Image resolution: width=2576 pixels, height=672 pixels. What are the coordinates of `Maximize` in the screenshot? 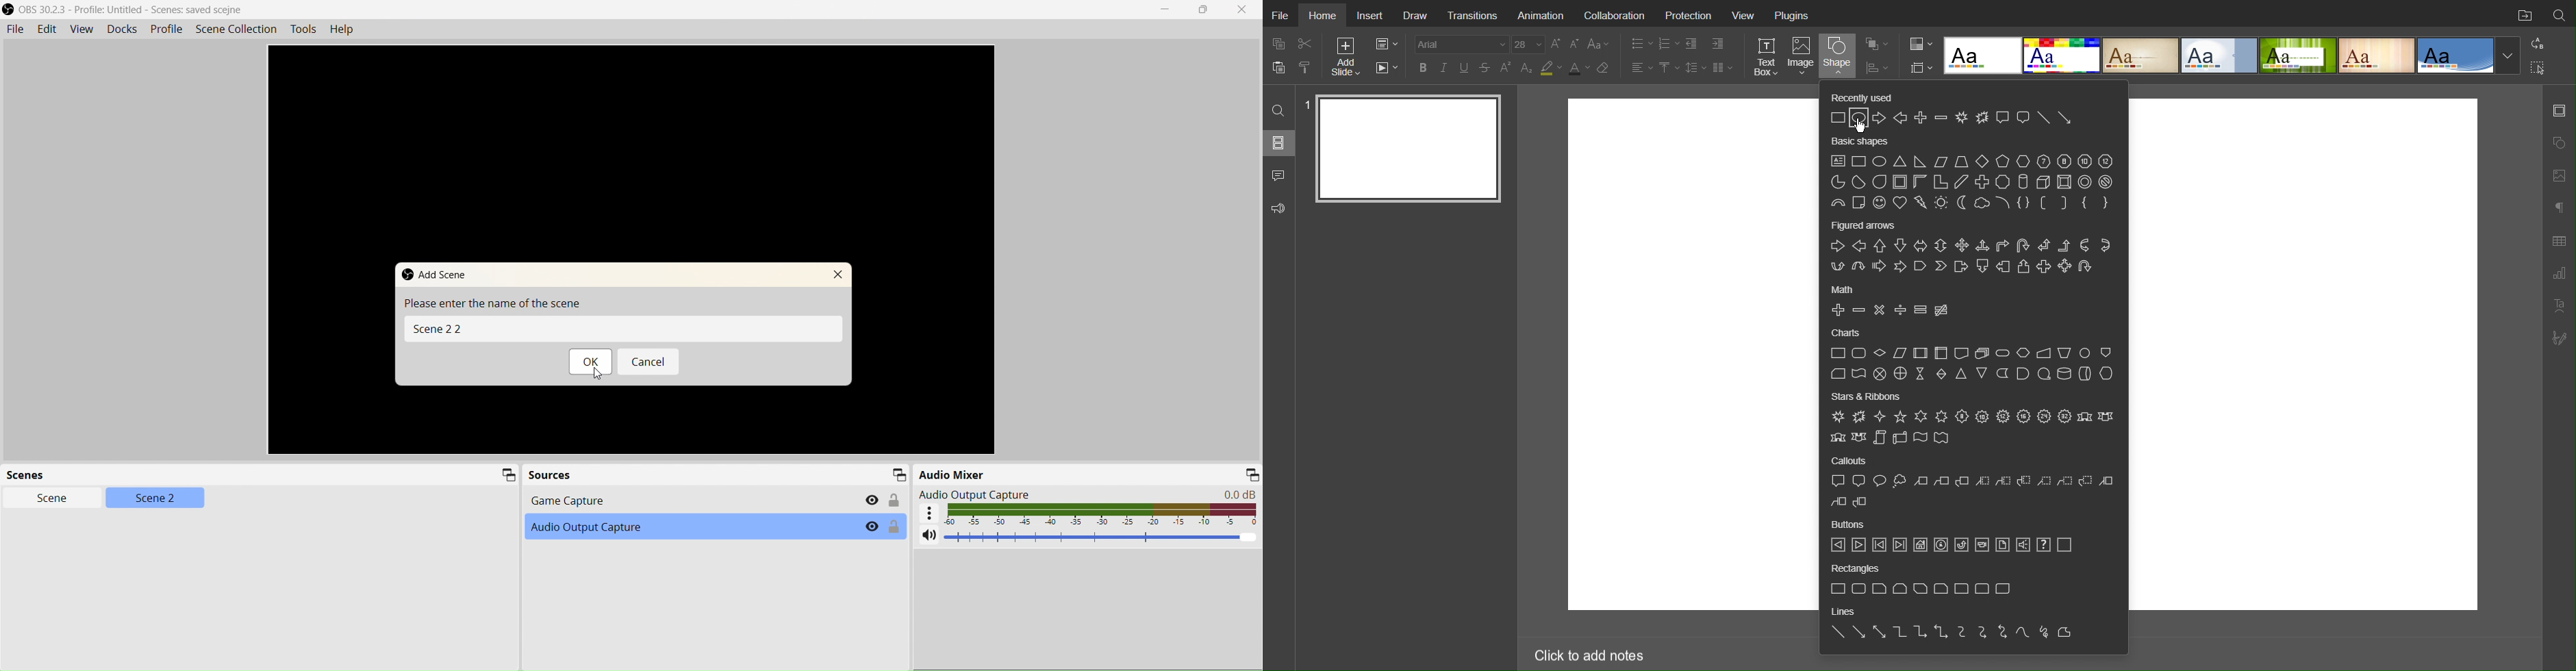 It's located at (1203, 10).